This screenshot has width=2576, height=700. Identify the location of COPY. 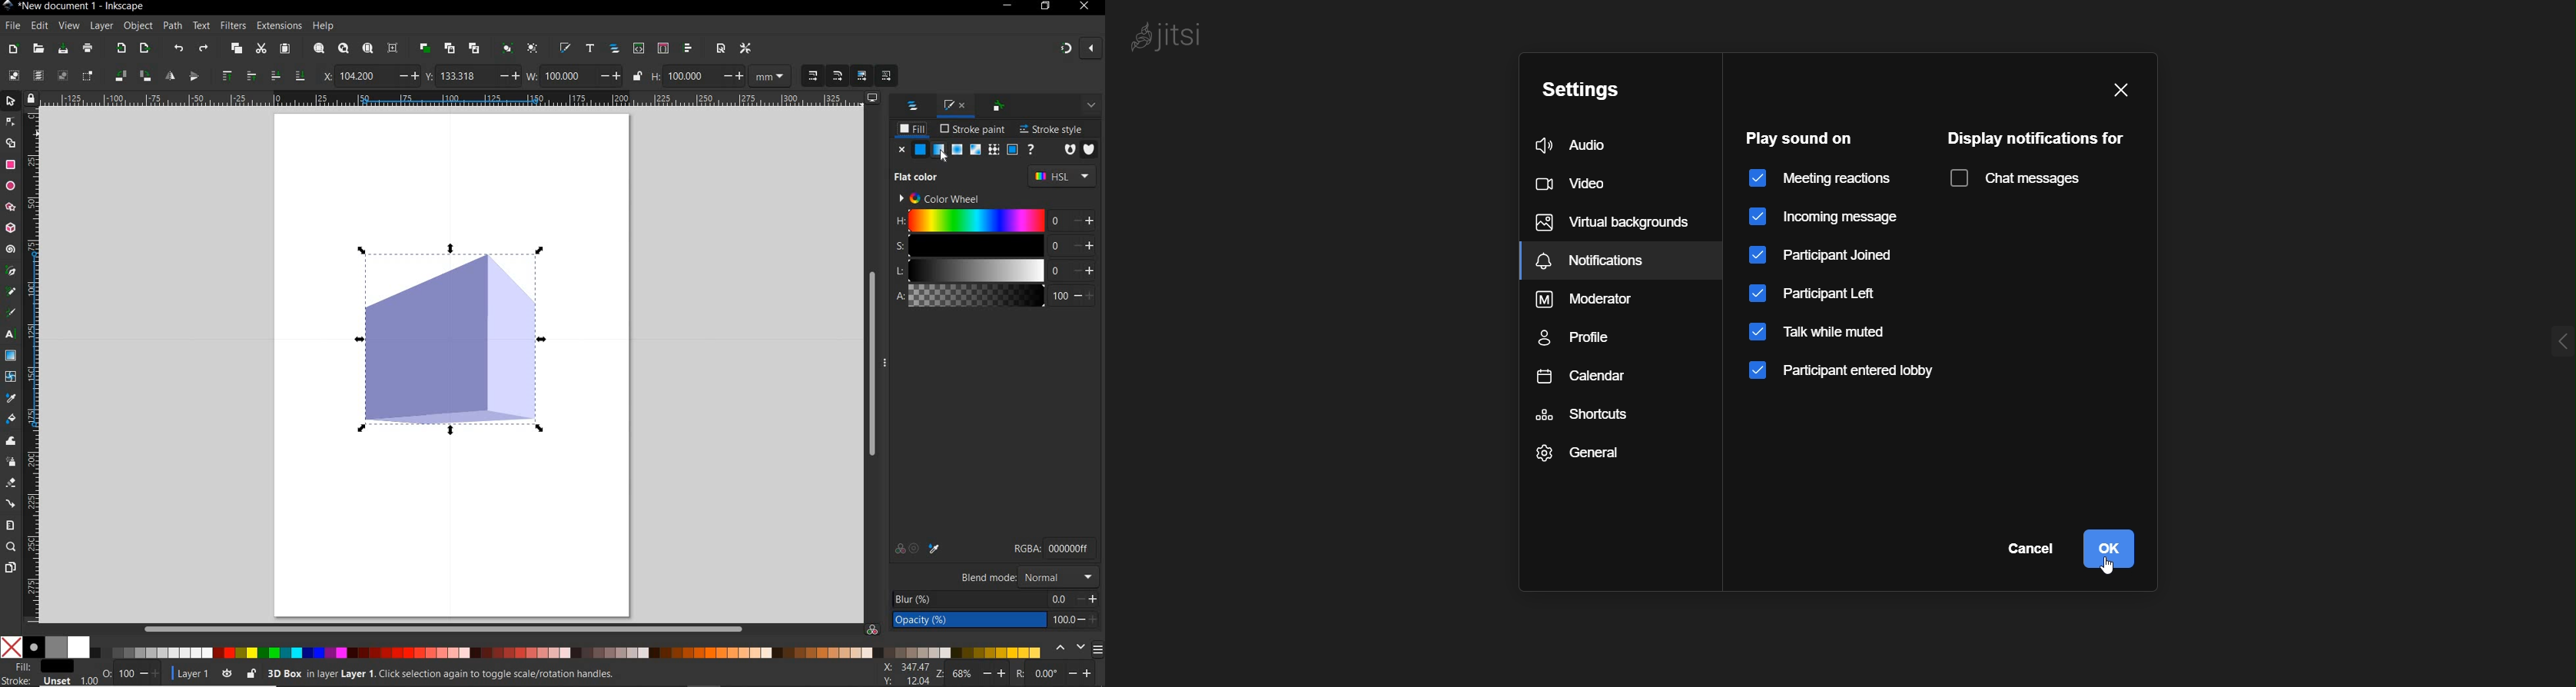
(238, 50).